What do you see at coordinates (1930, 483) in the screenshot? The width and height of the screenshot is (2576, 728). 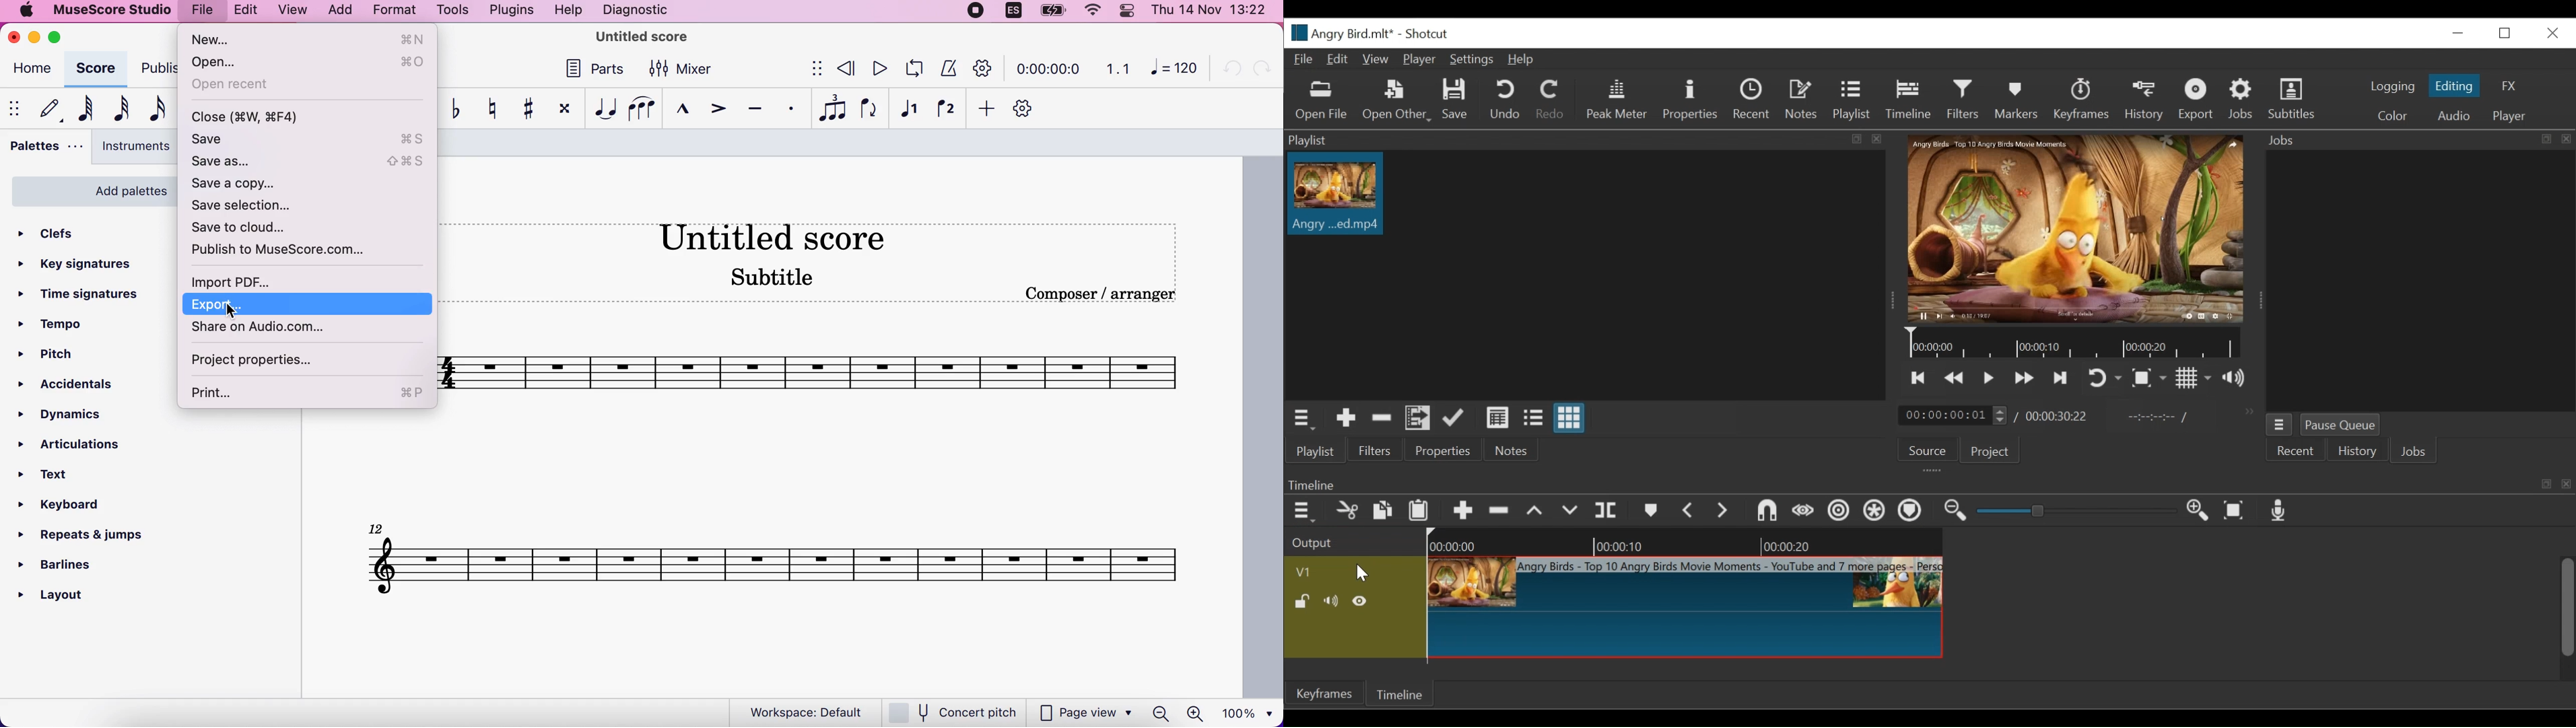 I see `Timeline Panel` at bounding box center [1930, 483].